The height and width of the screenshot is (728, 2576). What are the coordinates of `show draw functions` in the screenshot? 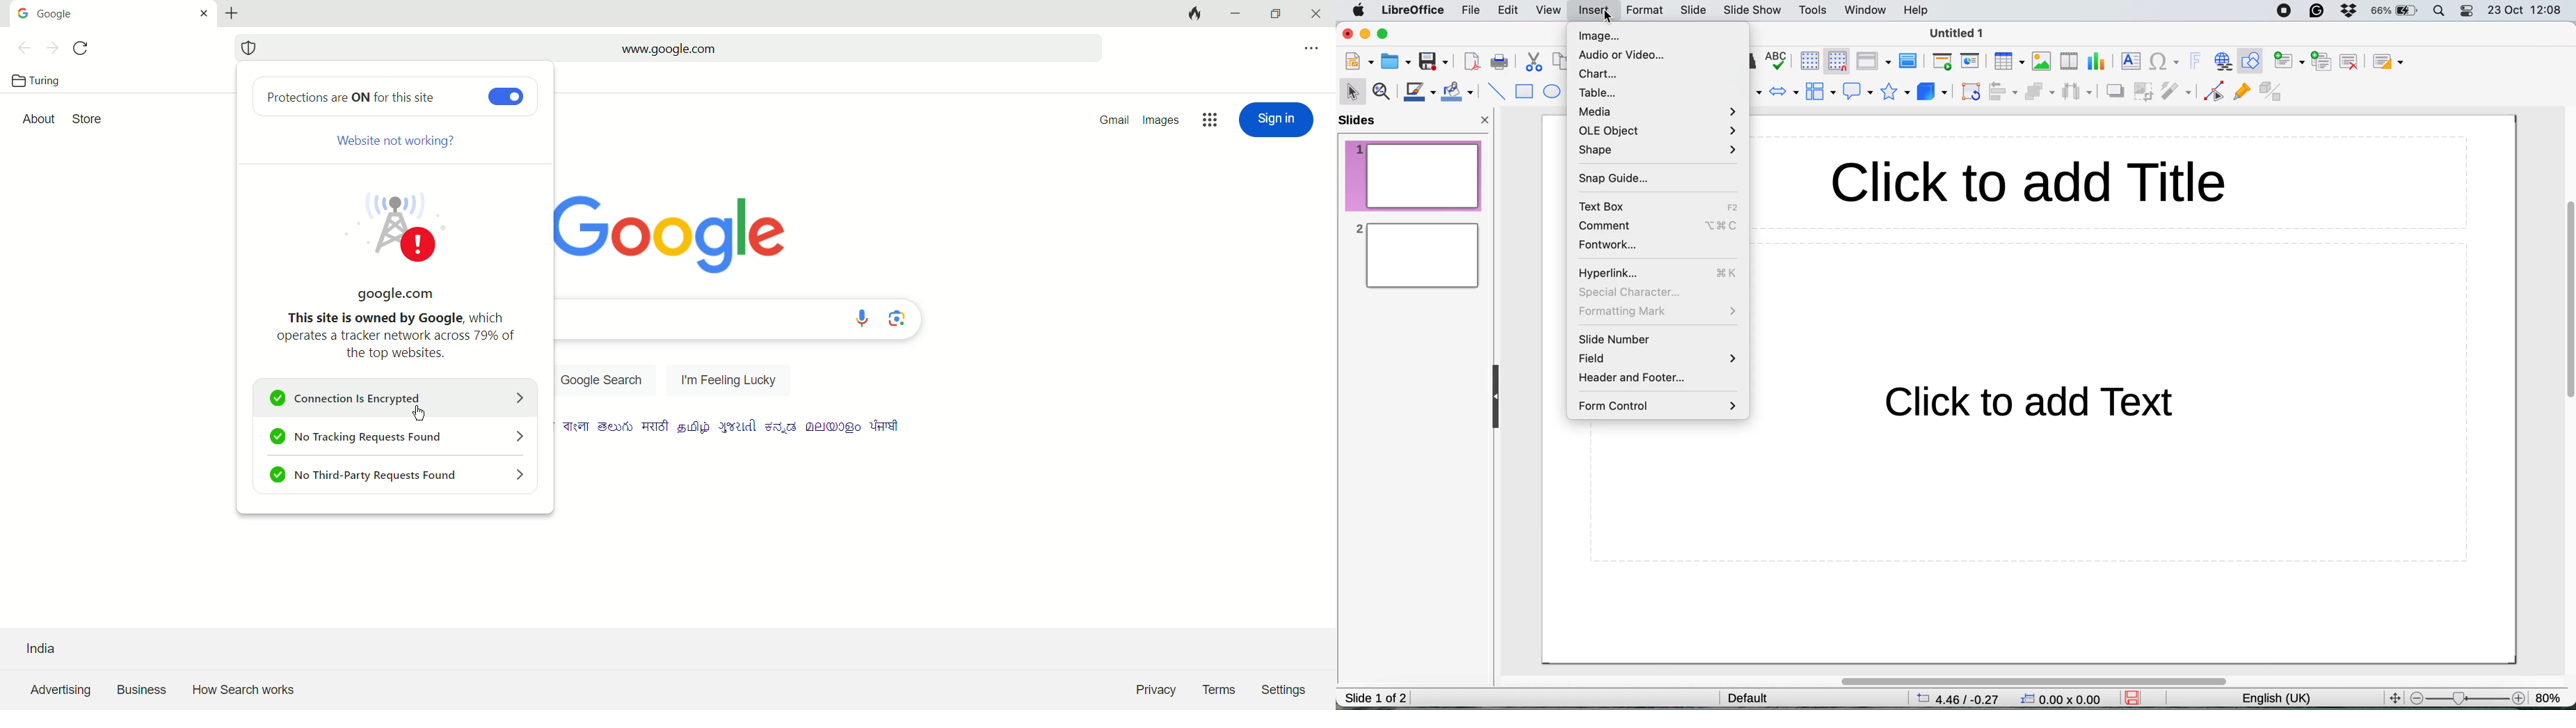 It's located at (2253, 61).